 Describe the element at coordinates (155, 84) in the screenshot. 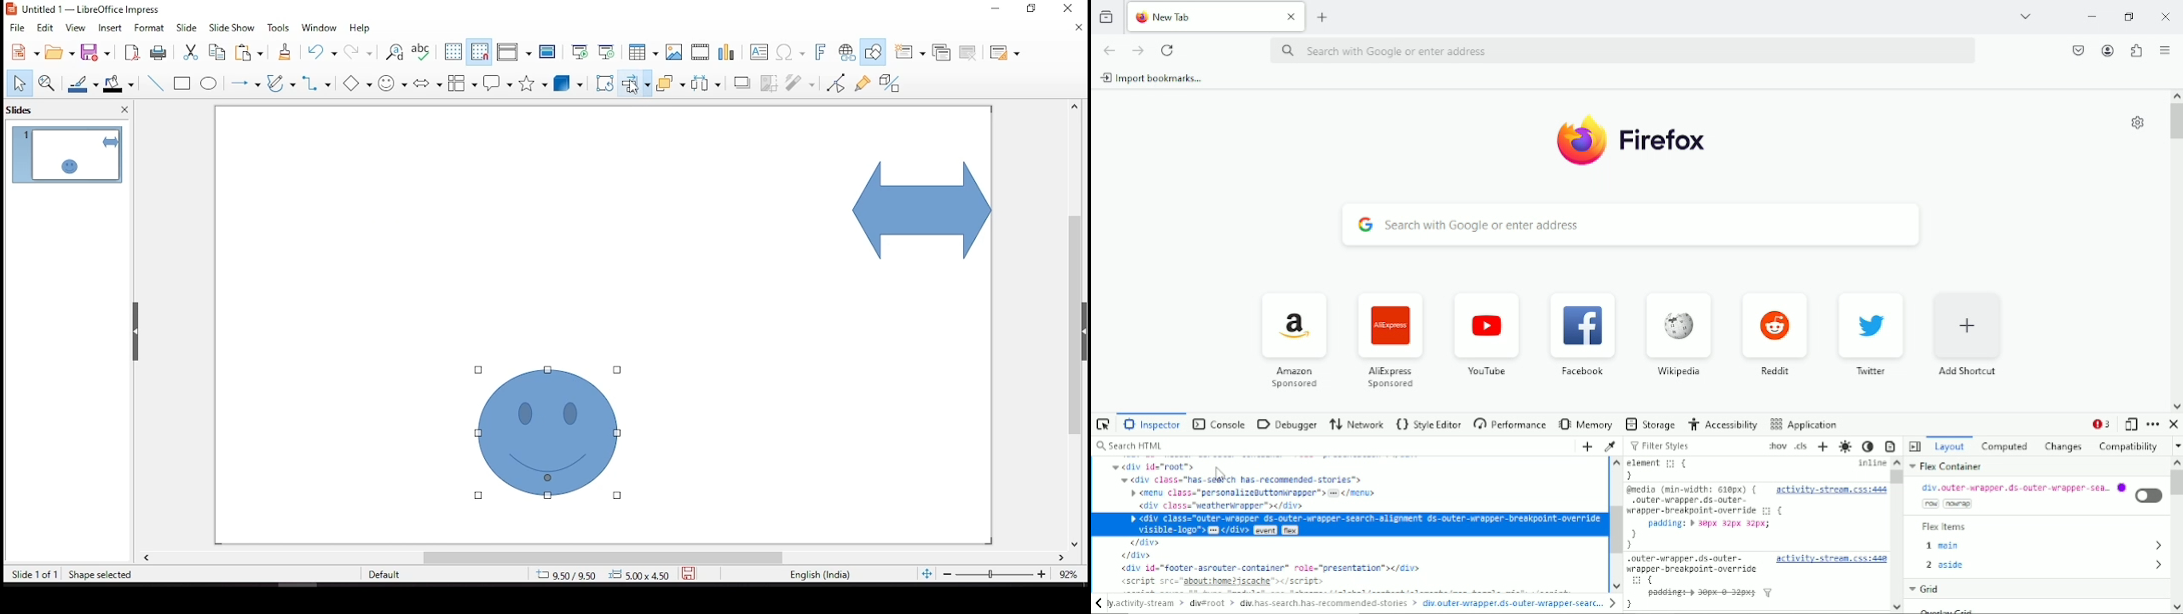

I see `line` at that location.